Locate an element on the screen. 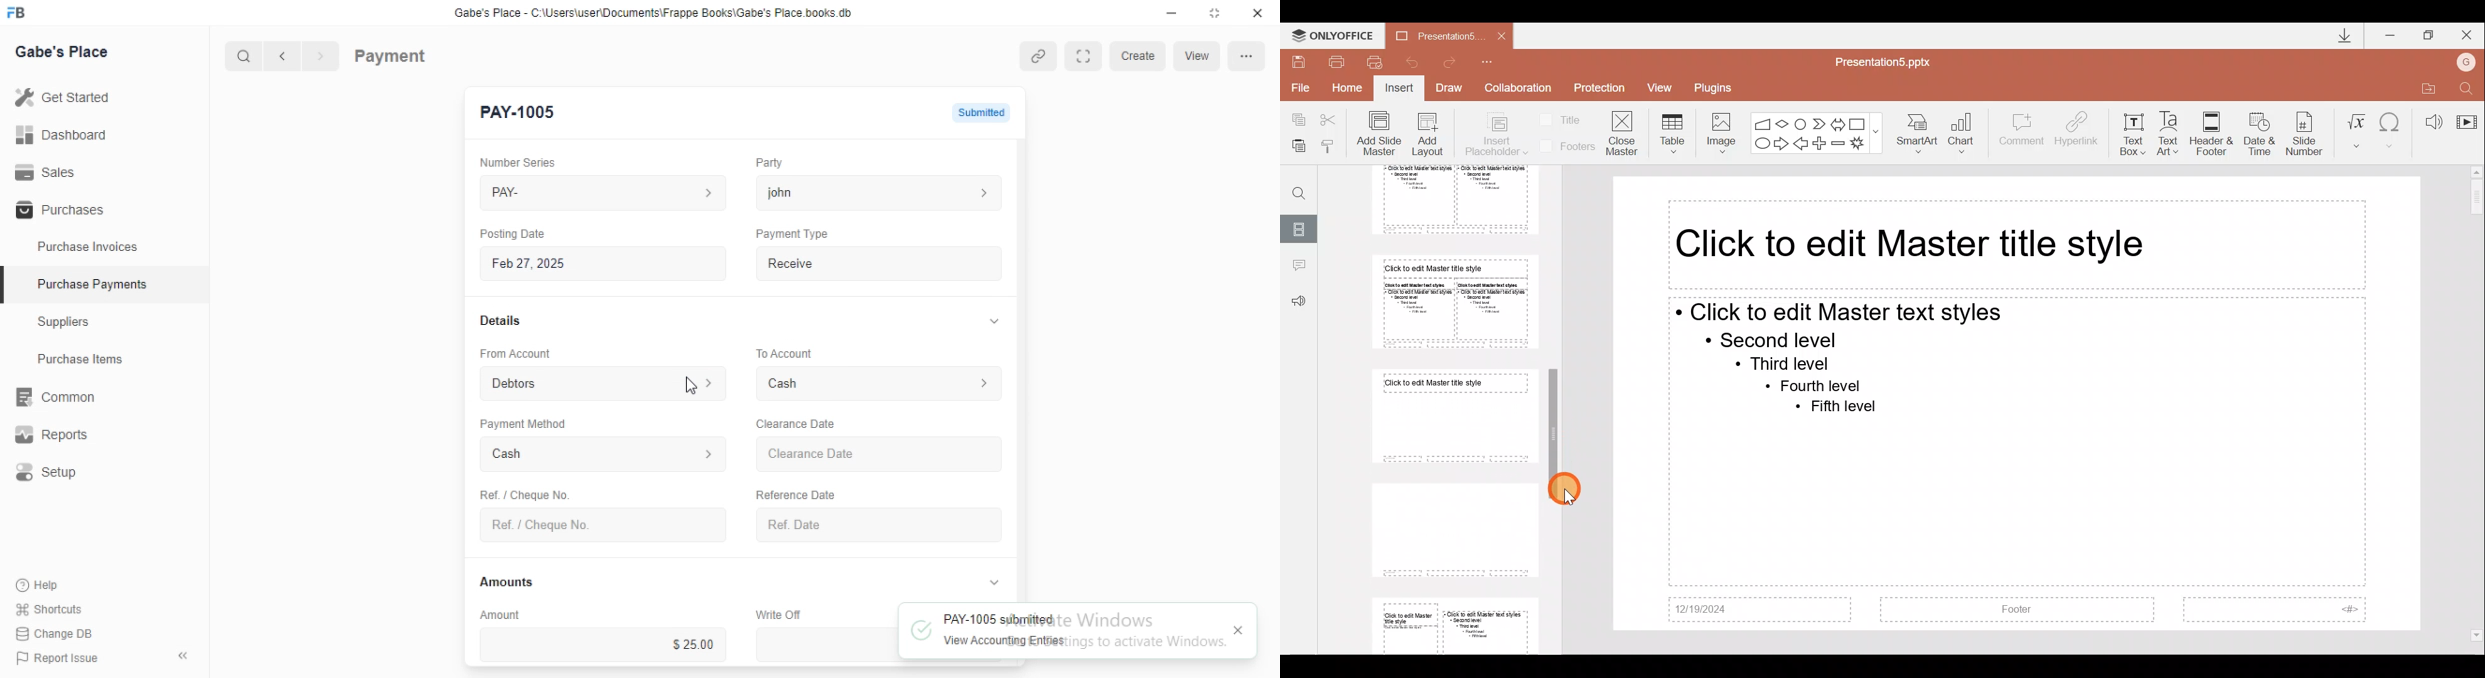 The height and width of the screenshot is (700, 2492). $25.00 is located at coordinates (603, 644).